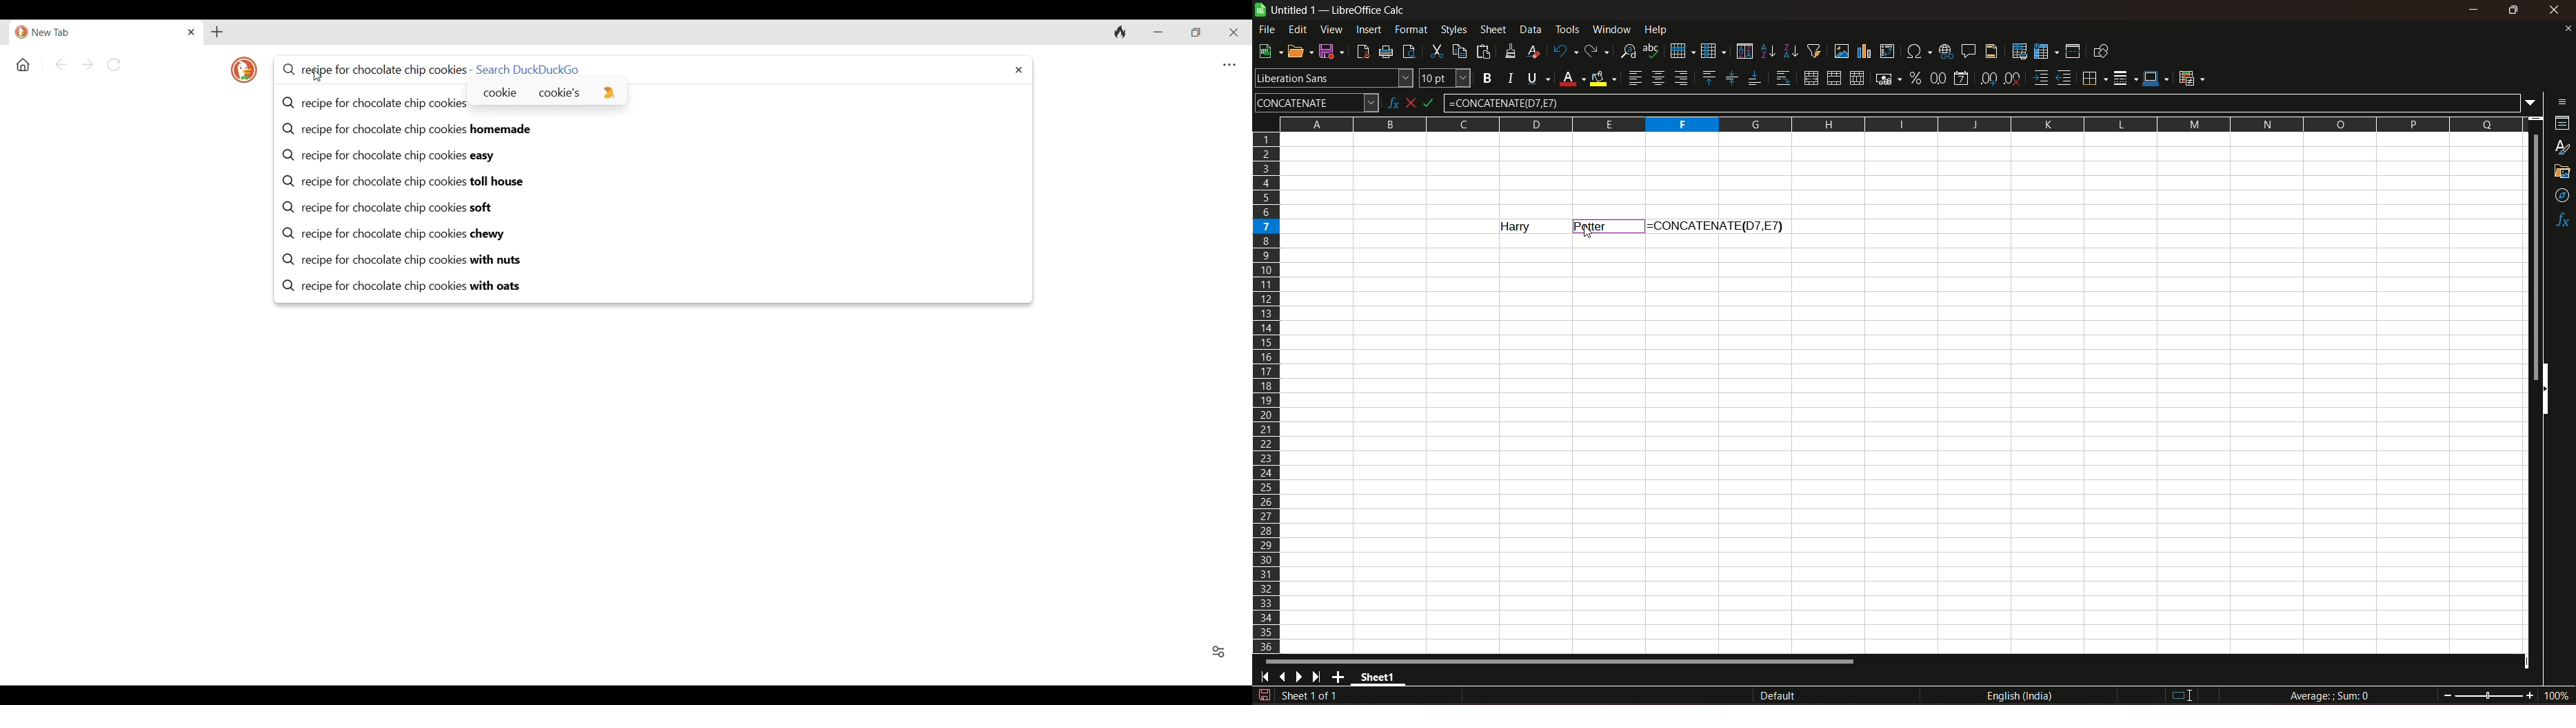  I want to click on horizontal scrollbar, so click(1561, 661).